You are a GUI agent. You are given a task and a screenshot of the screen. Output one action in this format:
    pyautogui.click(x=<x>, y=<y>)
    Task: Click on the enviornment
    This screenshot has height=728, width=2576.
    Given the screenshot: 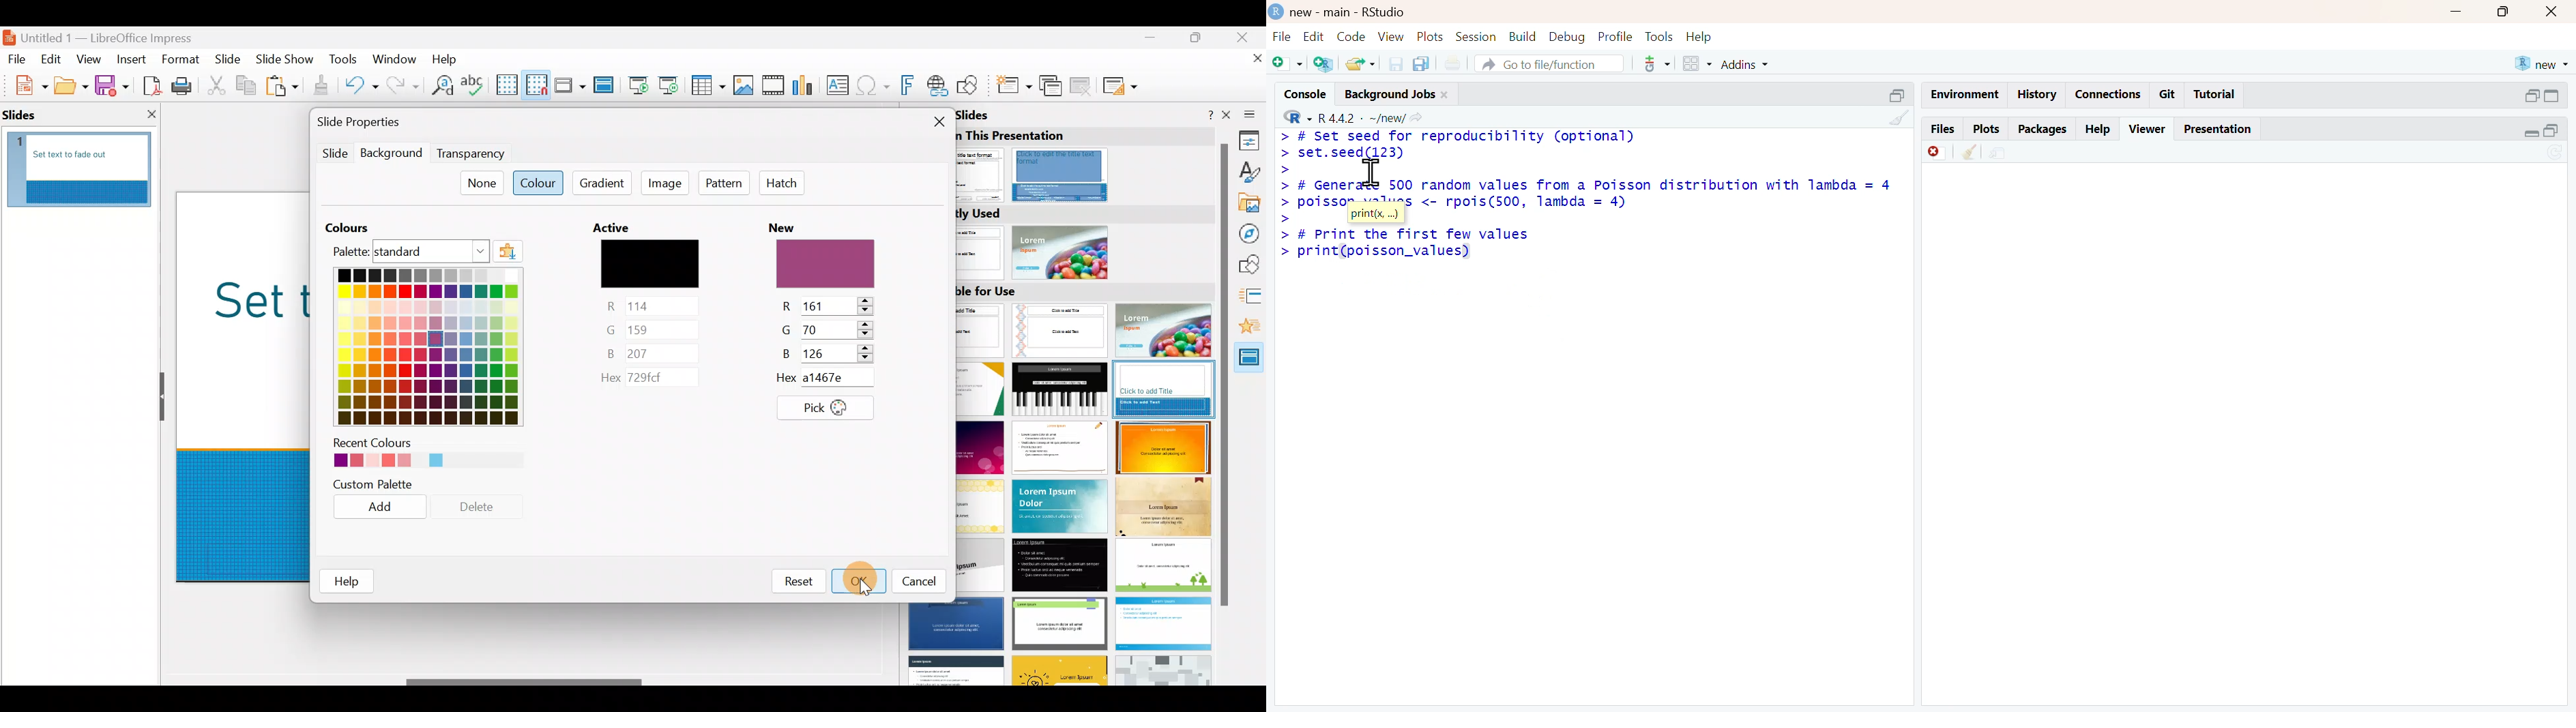 What is the action you would take?
    pyautogui.click(x=1965, y=95)
    